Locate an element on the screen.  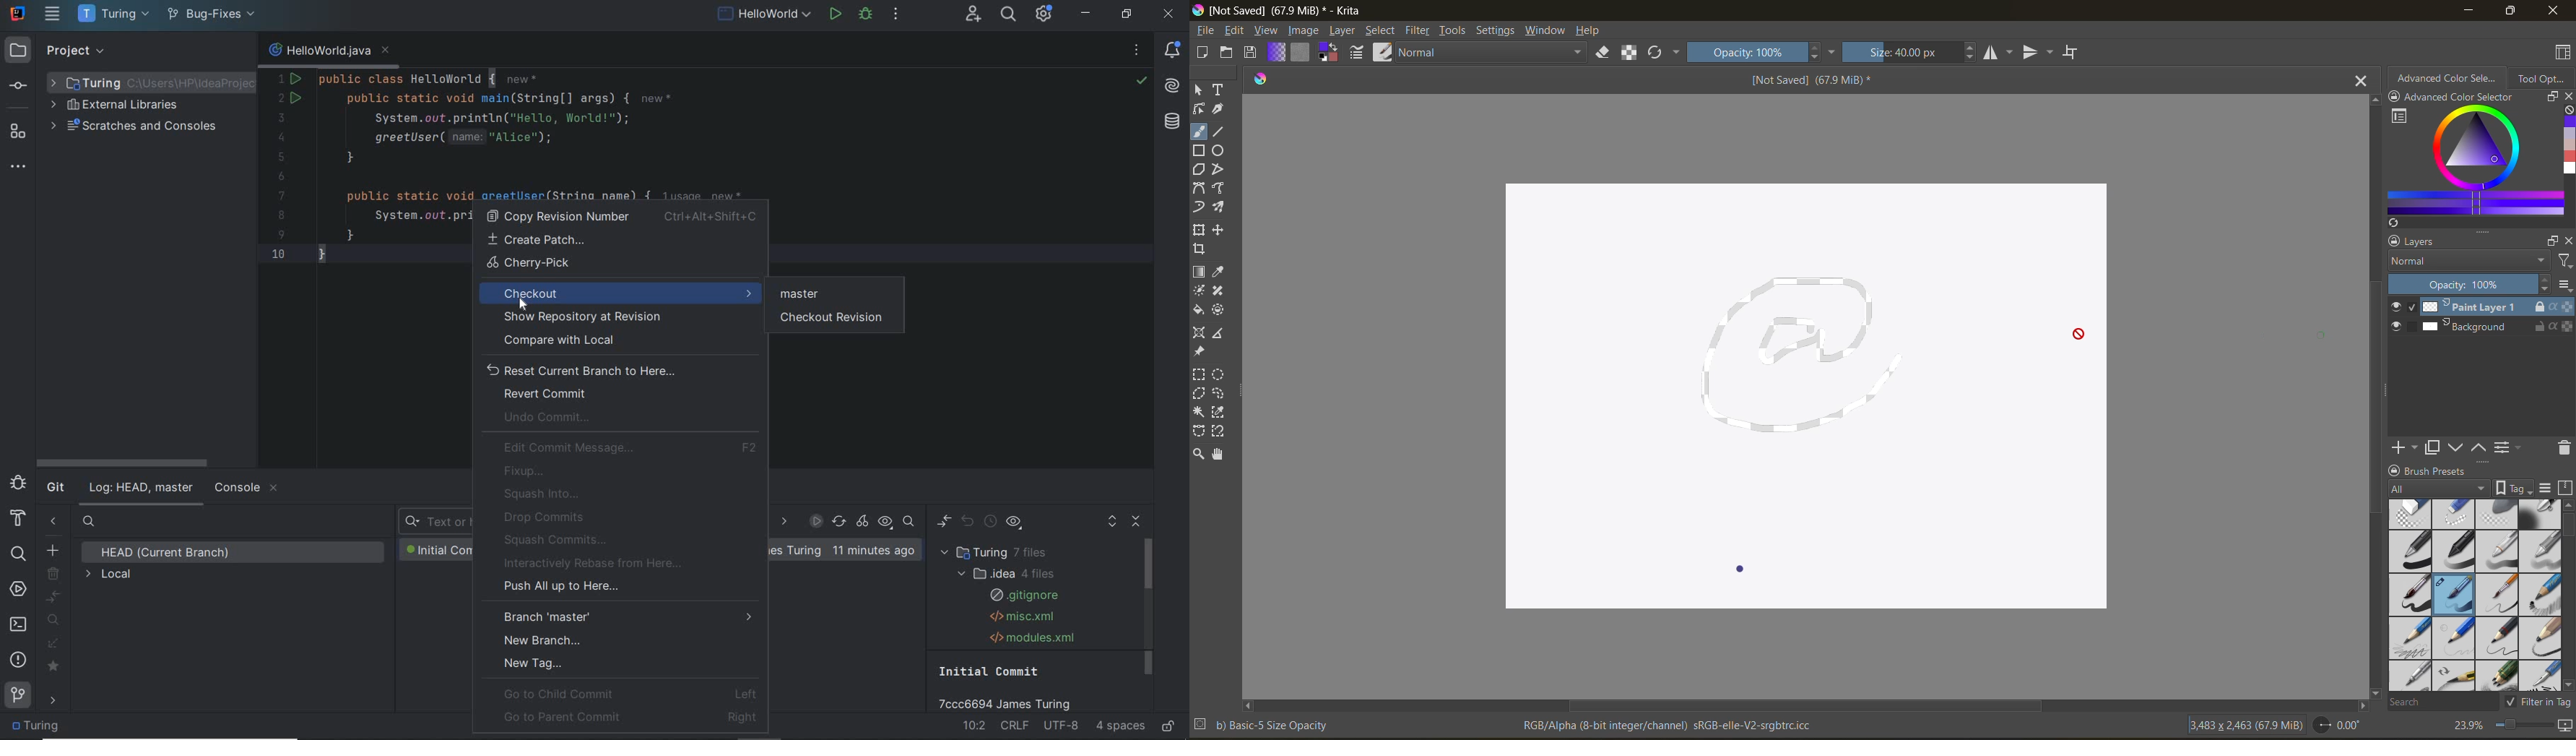
app name is located at coordinates (1289, 10).